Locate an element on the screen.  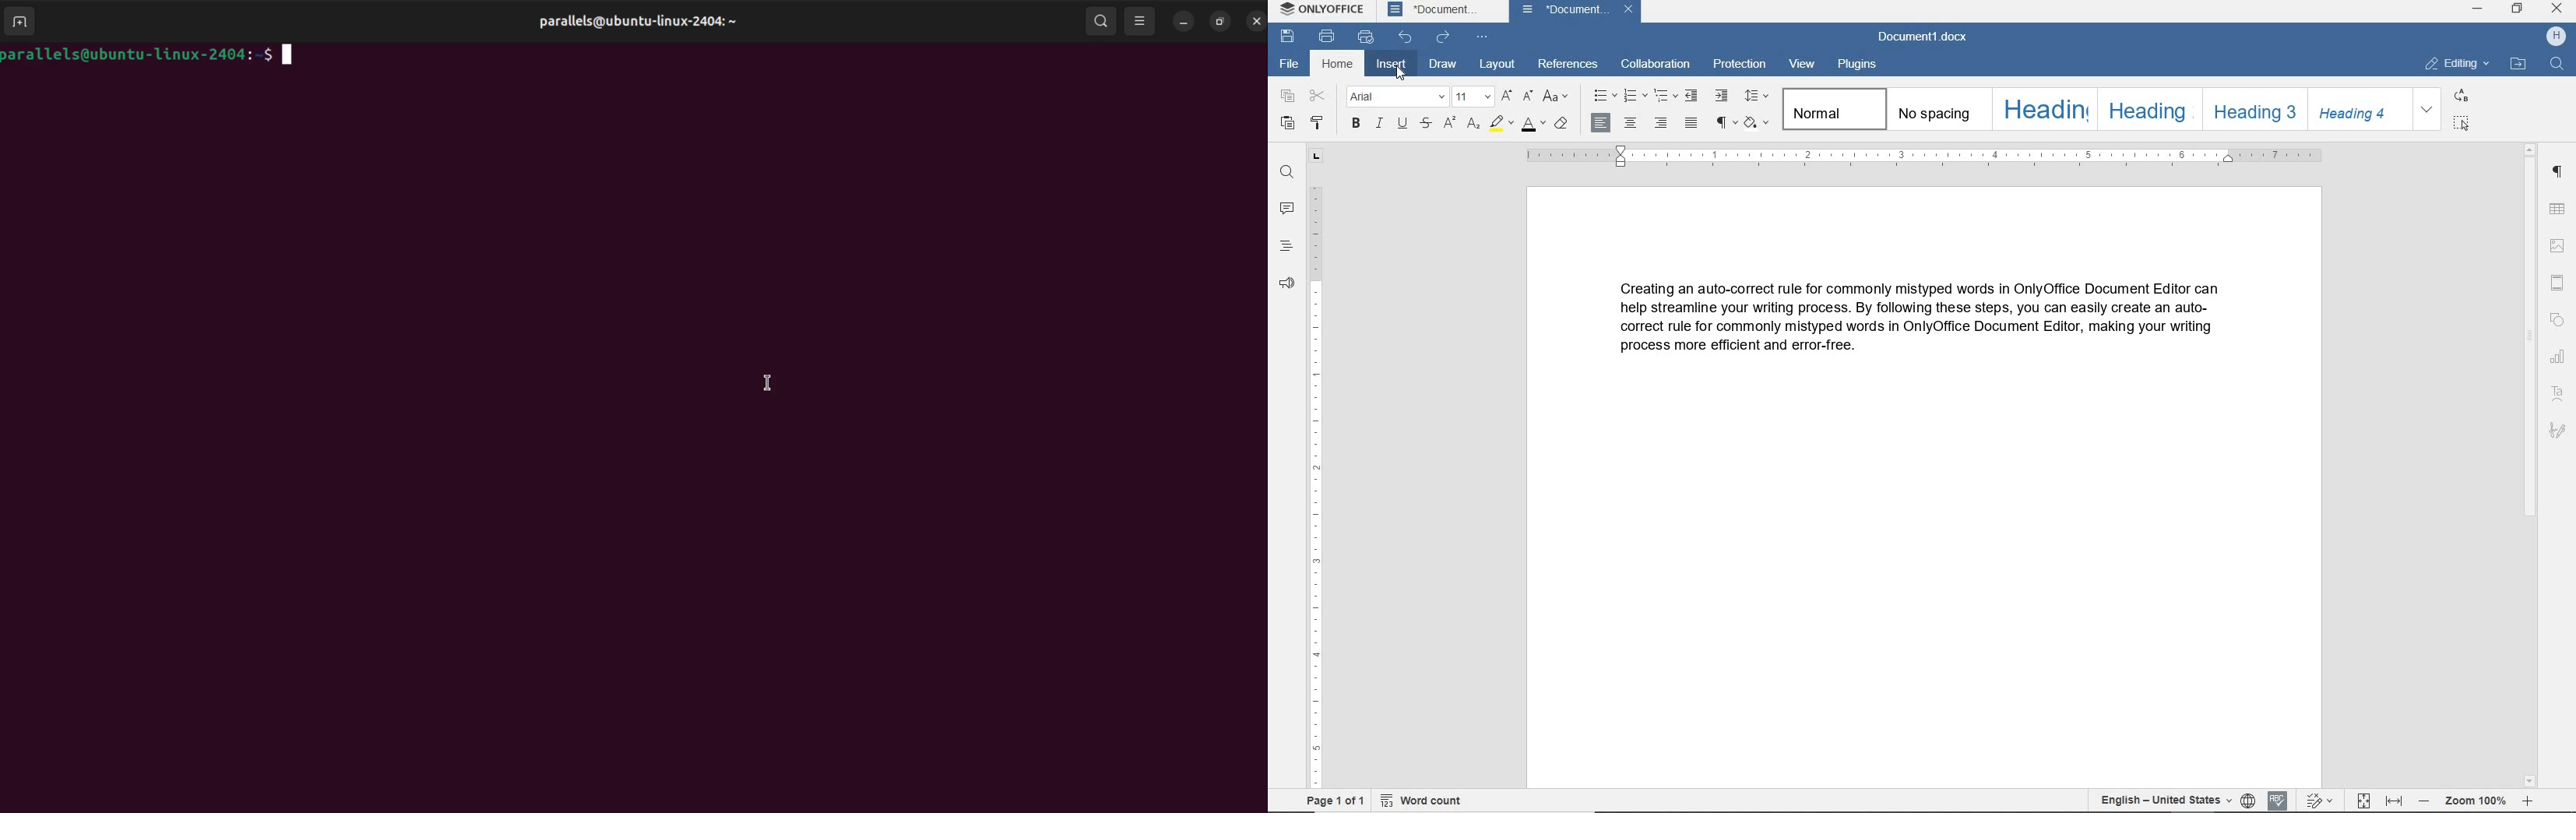
find is located at coordinates (2557, 65).